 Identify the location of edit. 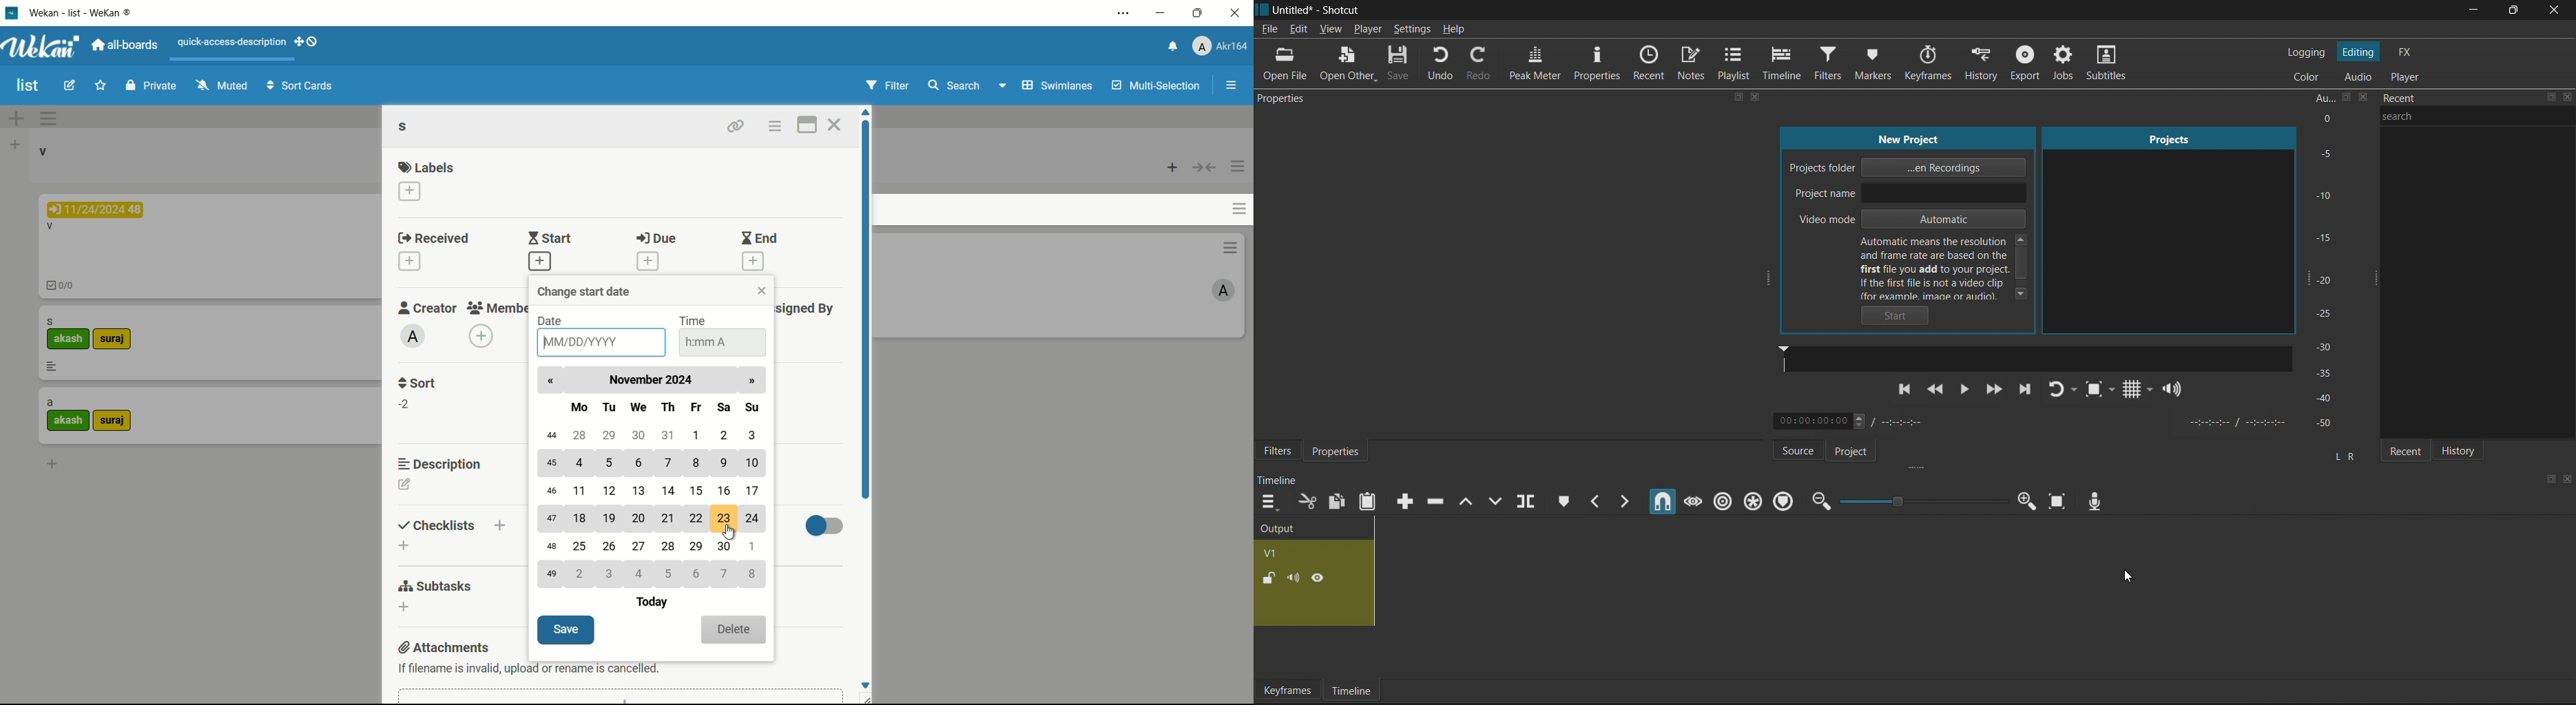
(69, 85).